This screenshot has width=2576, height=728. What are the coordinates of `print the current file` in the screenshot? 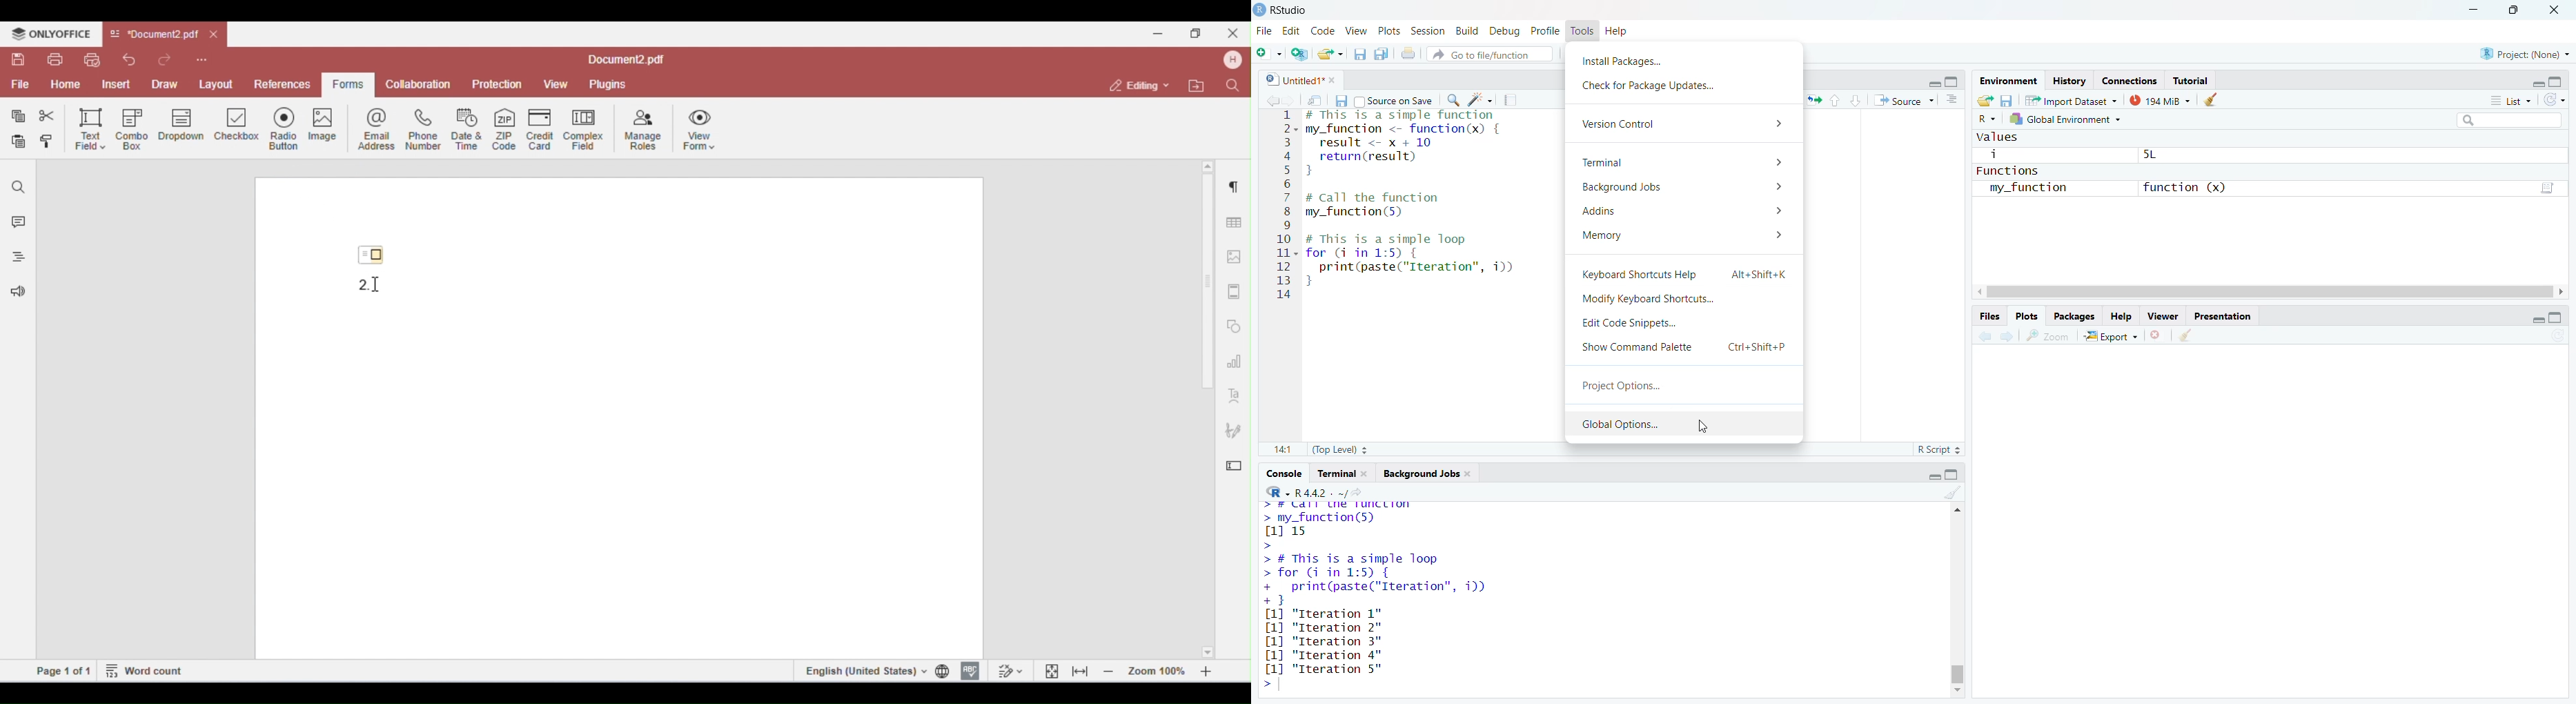 It's located at (1410, 53).